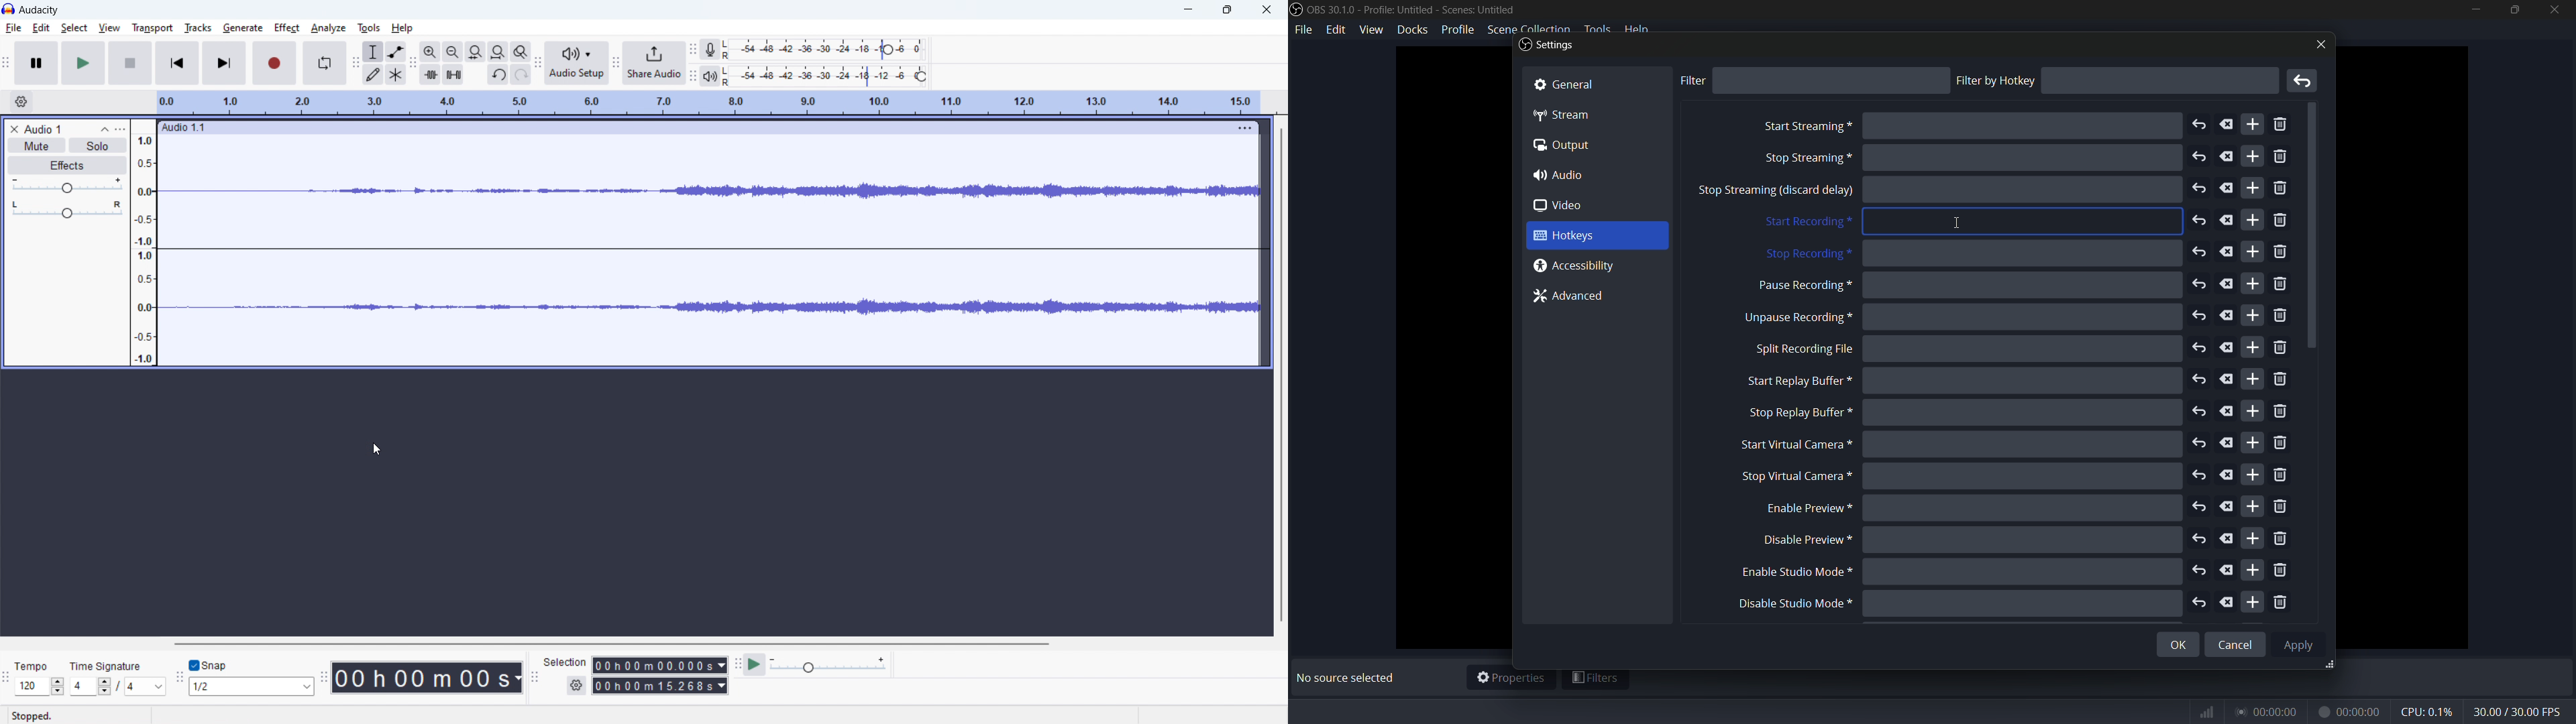 The image size is (2576, 728). What do you see at coordinates (828, 76) in the screenshot?
I see `playback level` at bounding box center [828, 76].